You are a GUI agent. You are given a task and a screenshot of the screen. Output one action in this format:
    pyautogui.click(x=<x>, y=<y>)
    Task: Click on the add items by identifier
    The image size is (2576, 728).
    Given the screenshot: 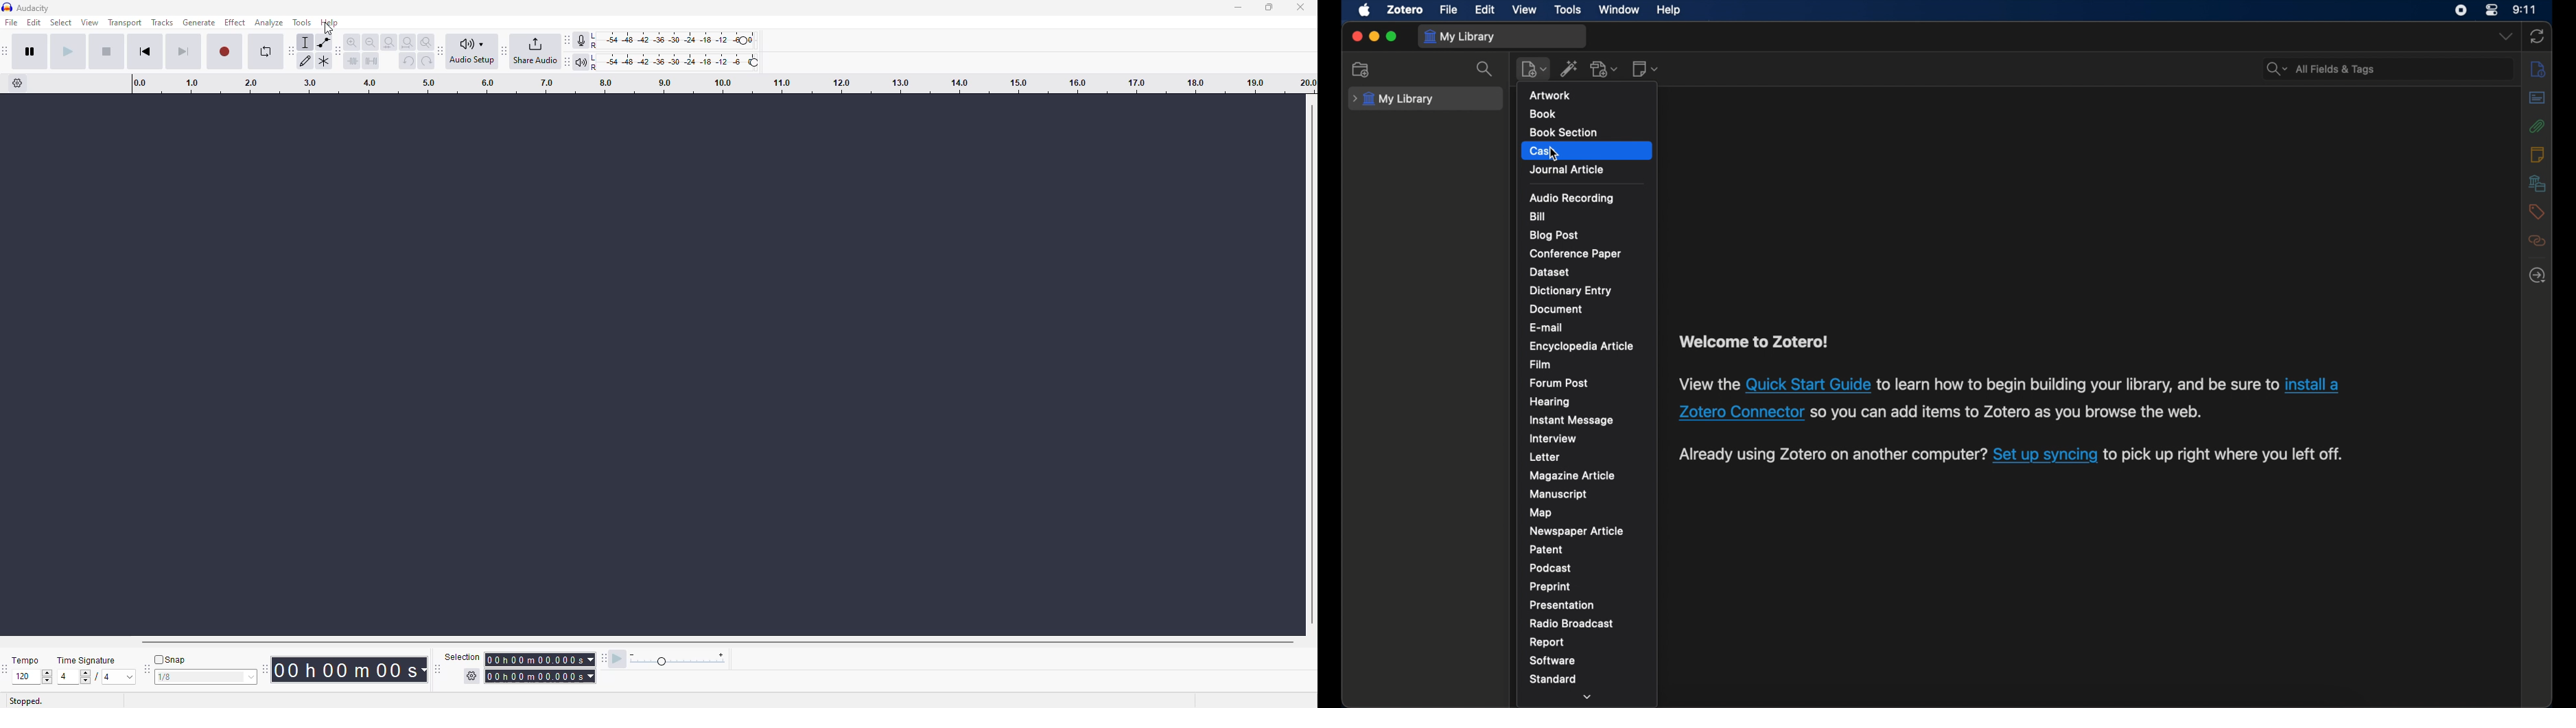 What is the action you would take?
    pyautogui.click(x=1569, y=68)
    